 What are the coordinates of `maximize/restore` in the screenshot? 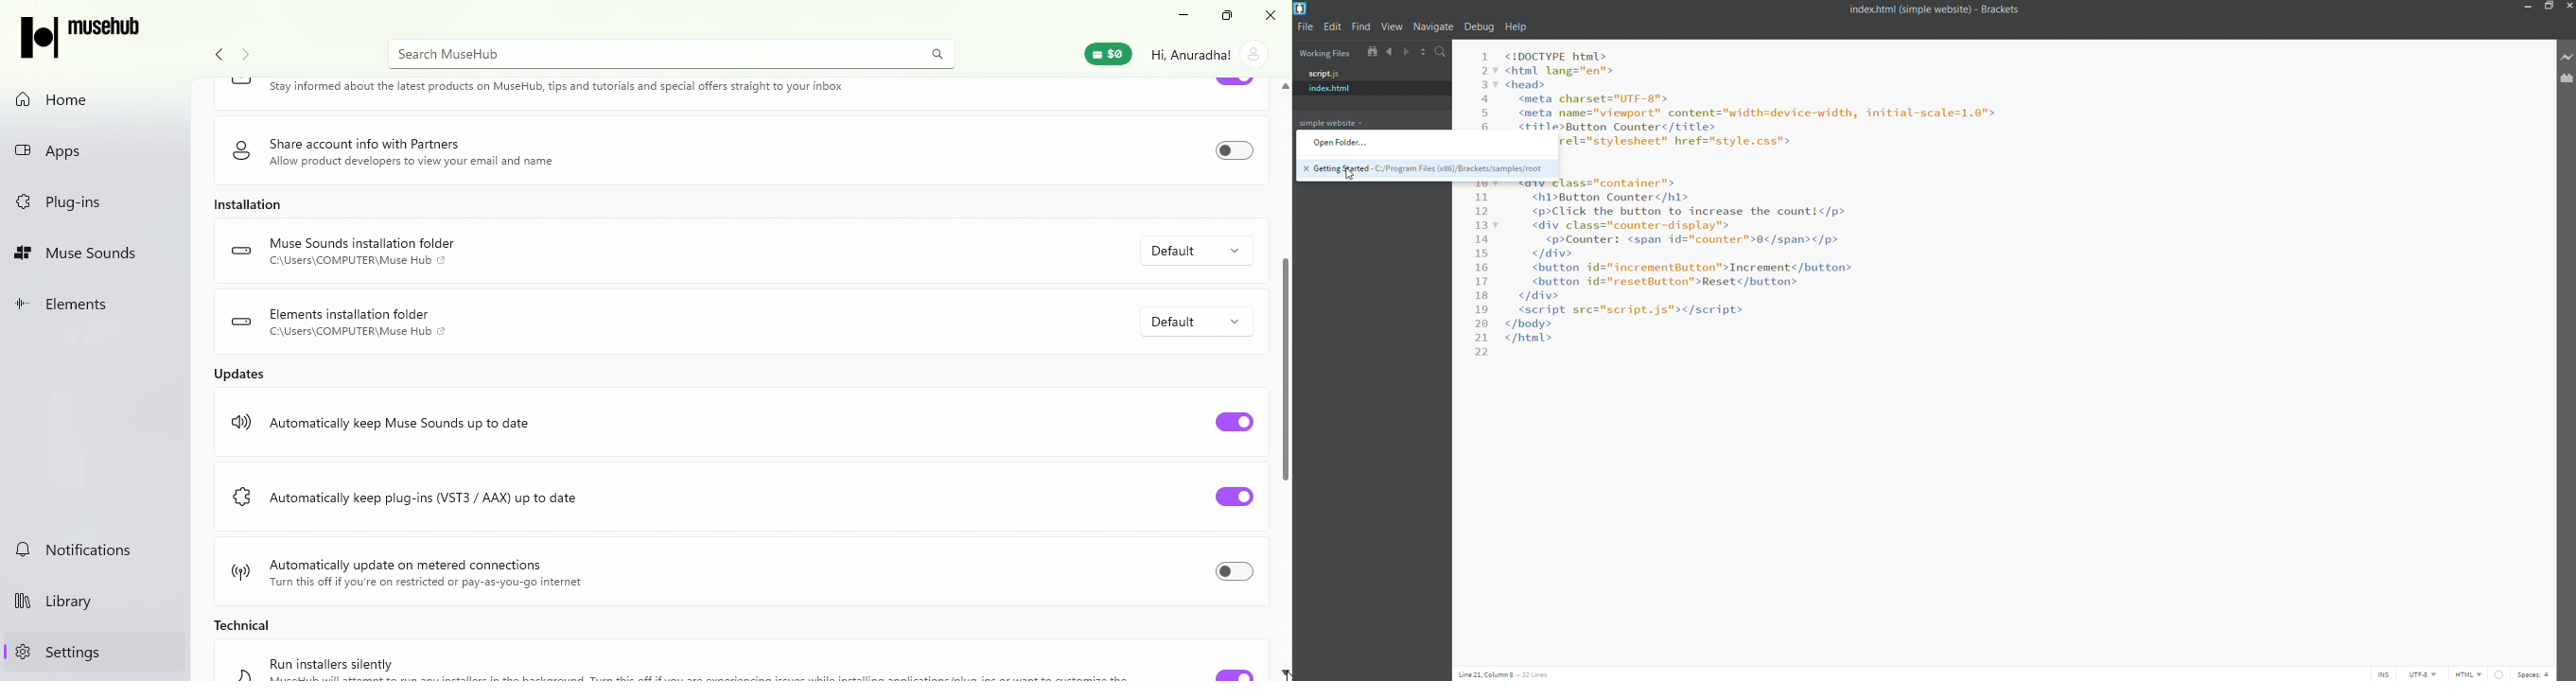 It's located at (2549, 7).